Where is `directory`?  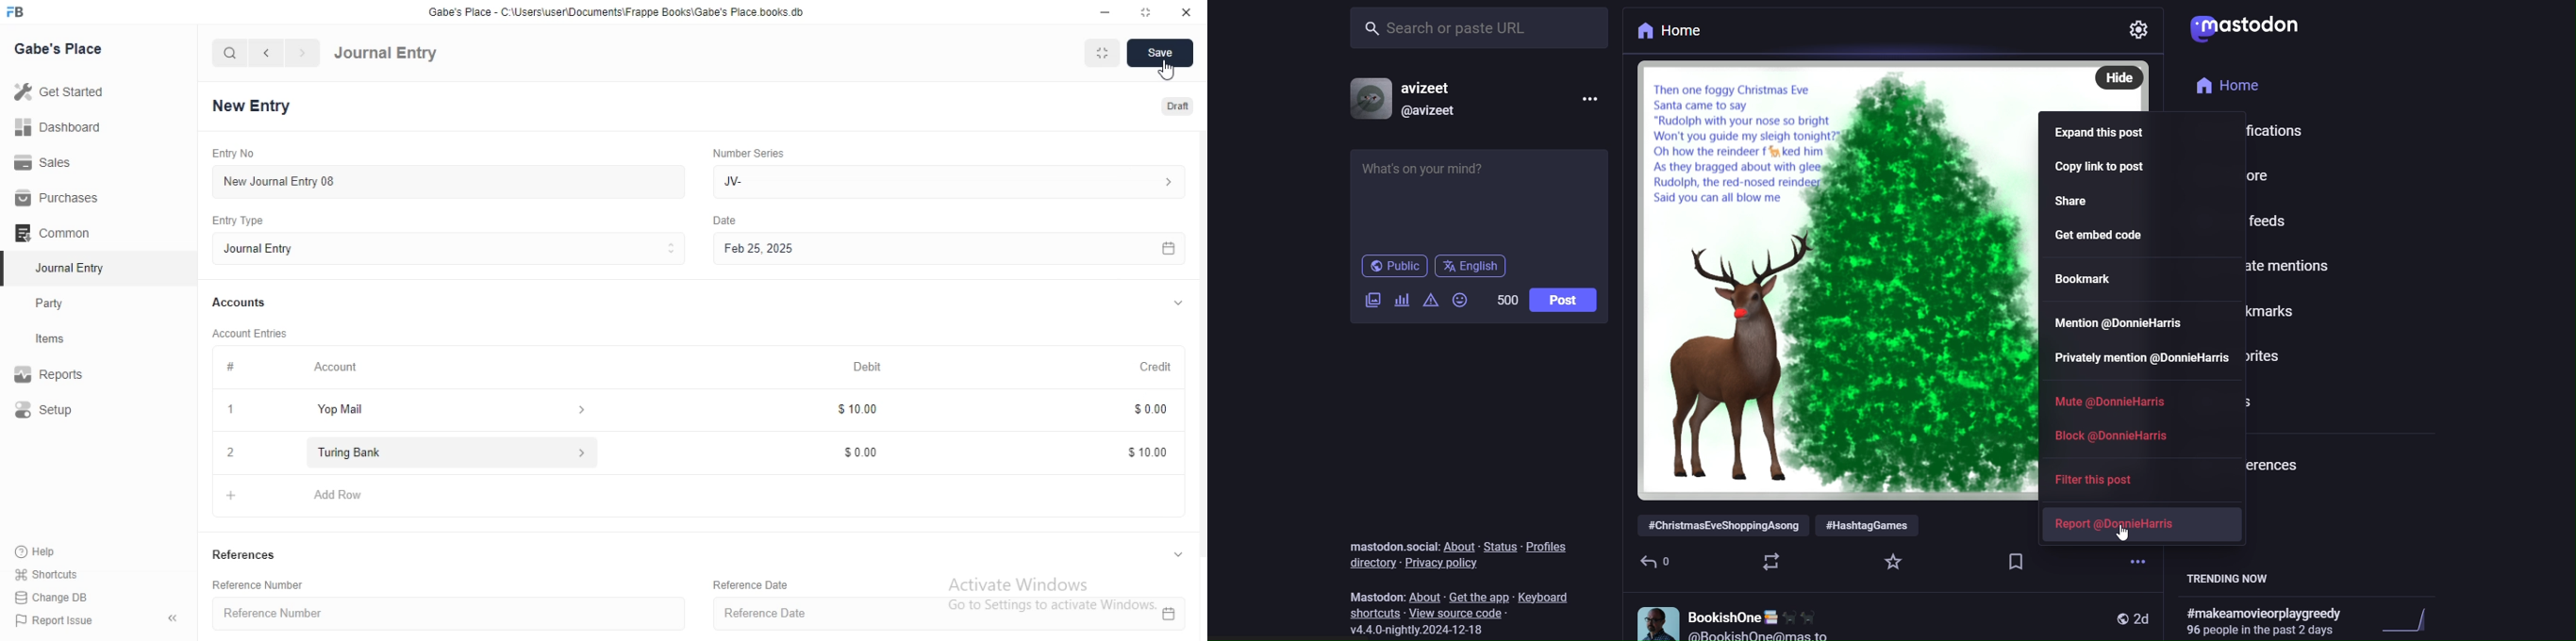 directory is located at coordinates (1369, 562).